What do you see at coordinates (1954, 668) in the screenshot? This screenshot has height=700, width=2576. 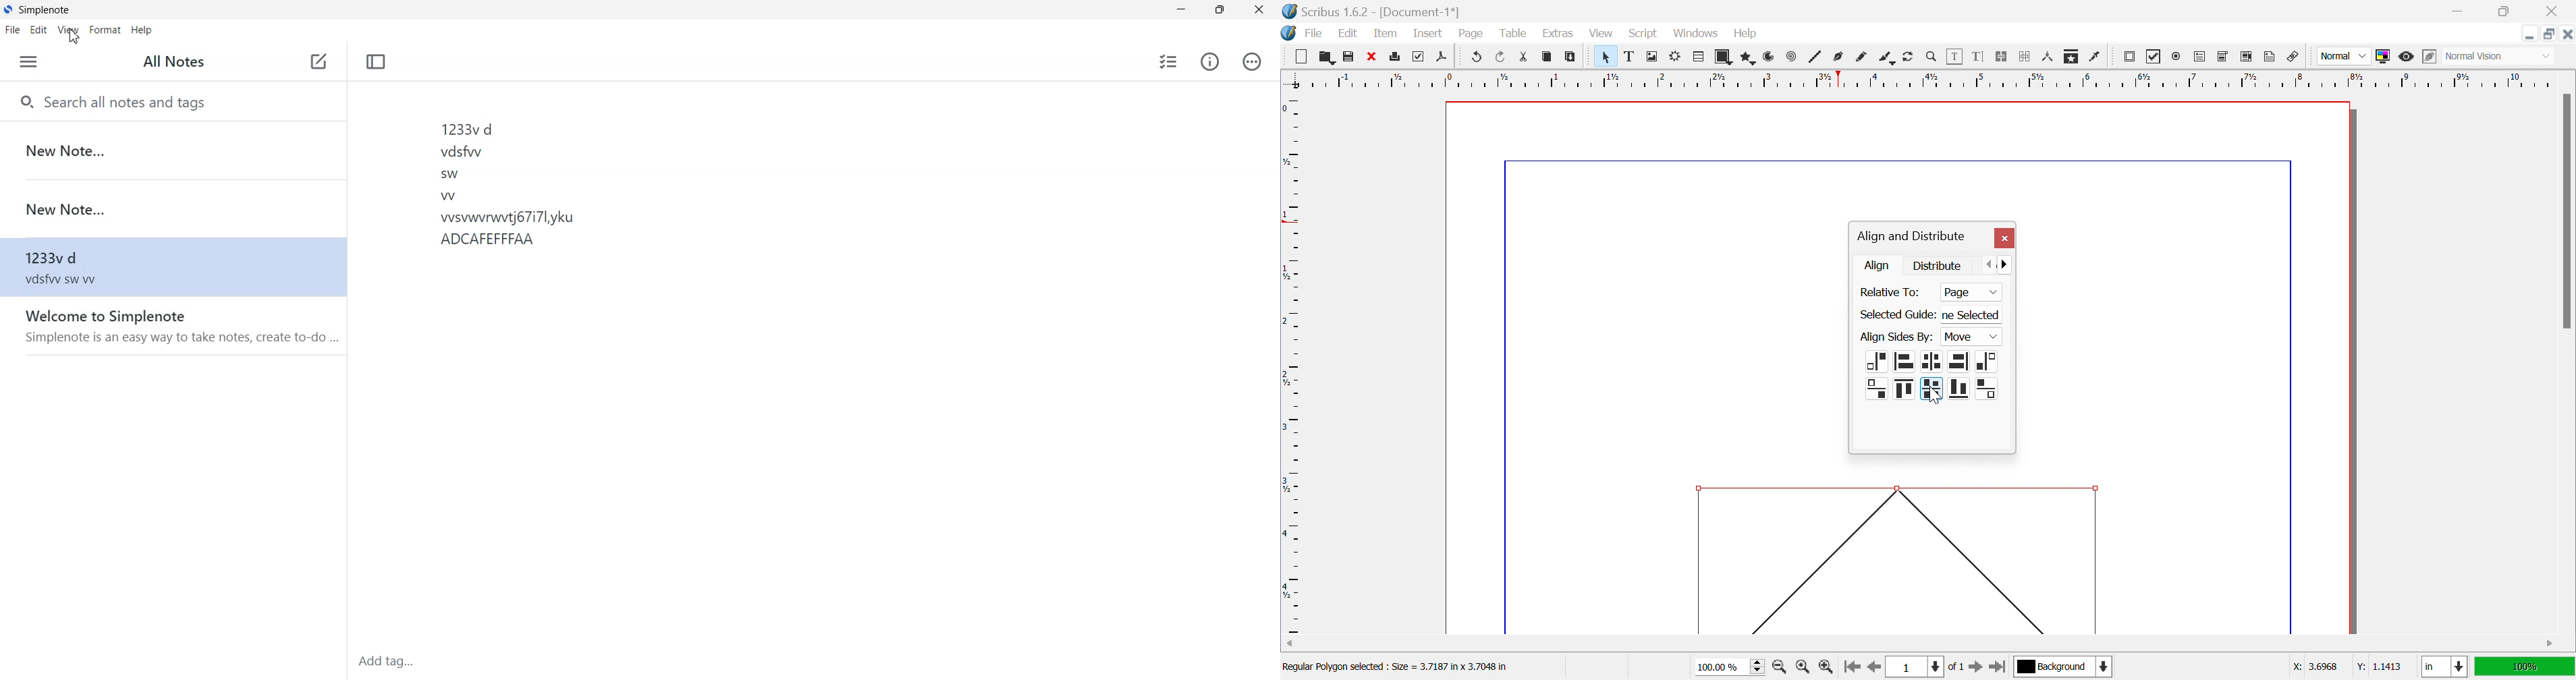 I see `of 1` at bounding box center [1954, 668].